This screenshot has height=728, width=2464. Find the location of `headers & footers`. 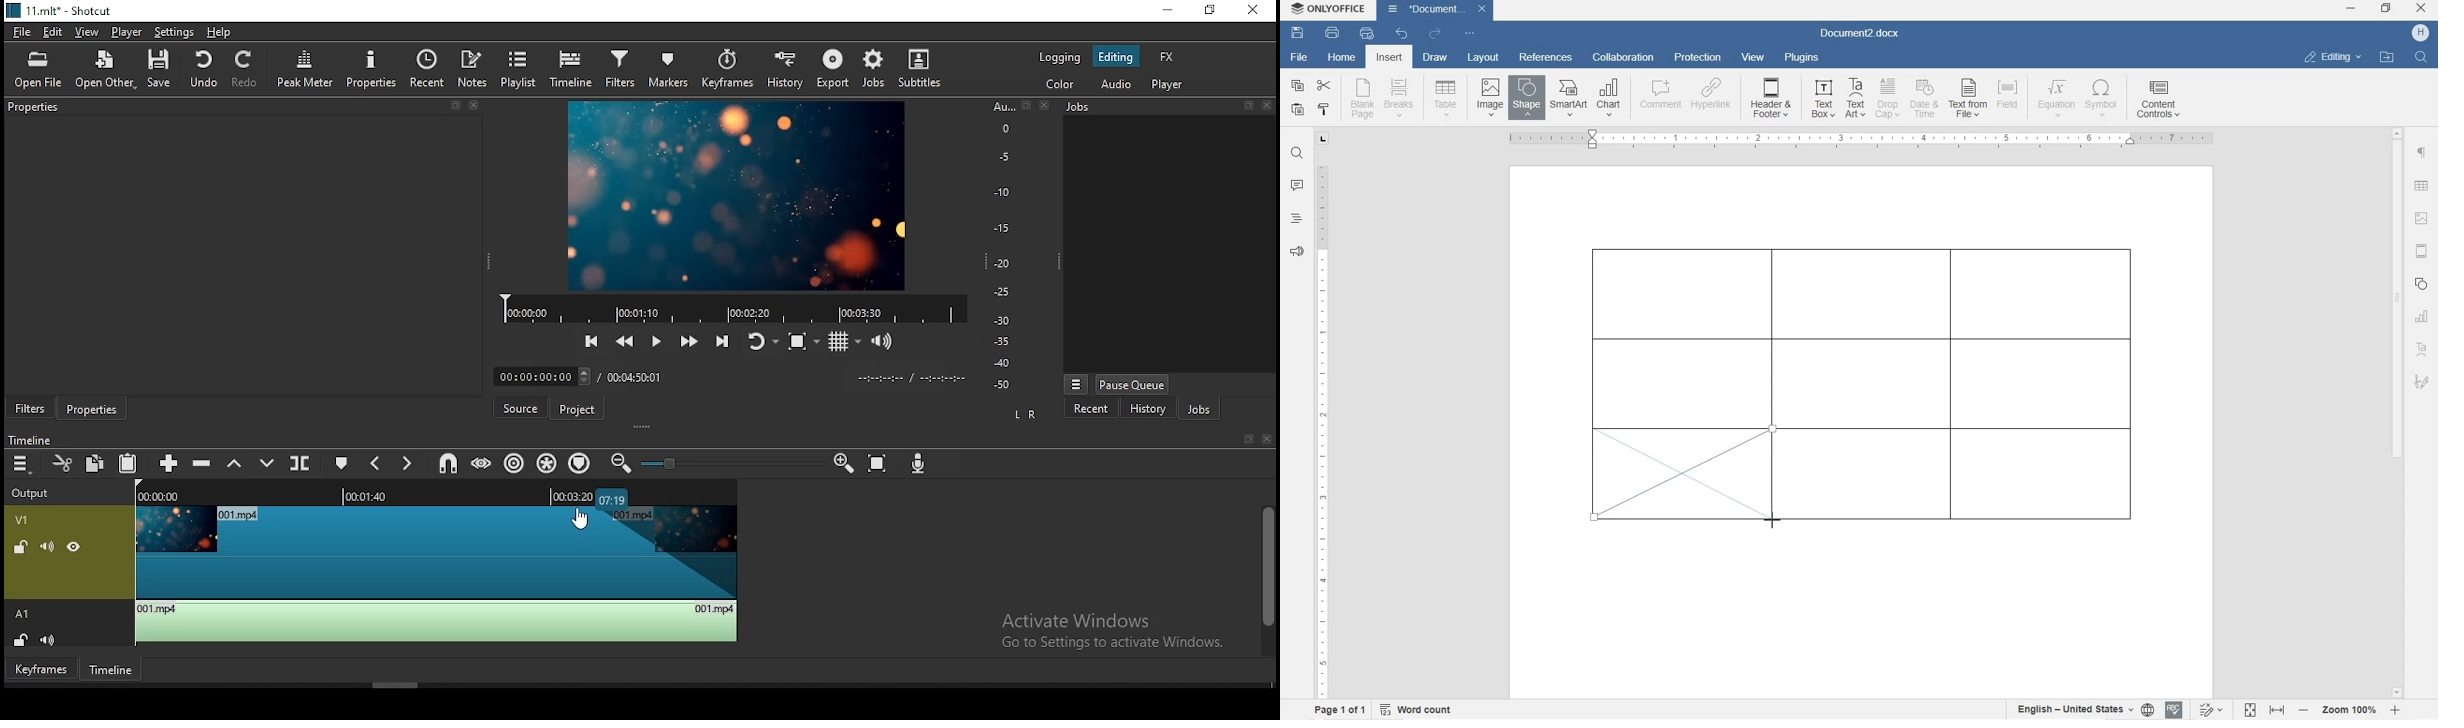

headers & footers is located at coordinates (2423, 252).